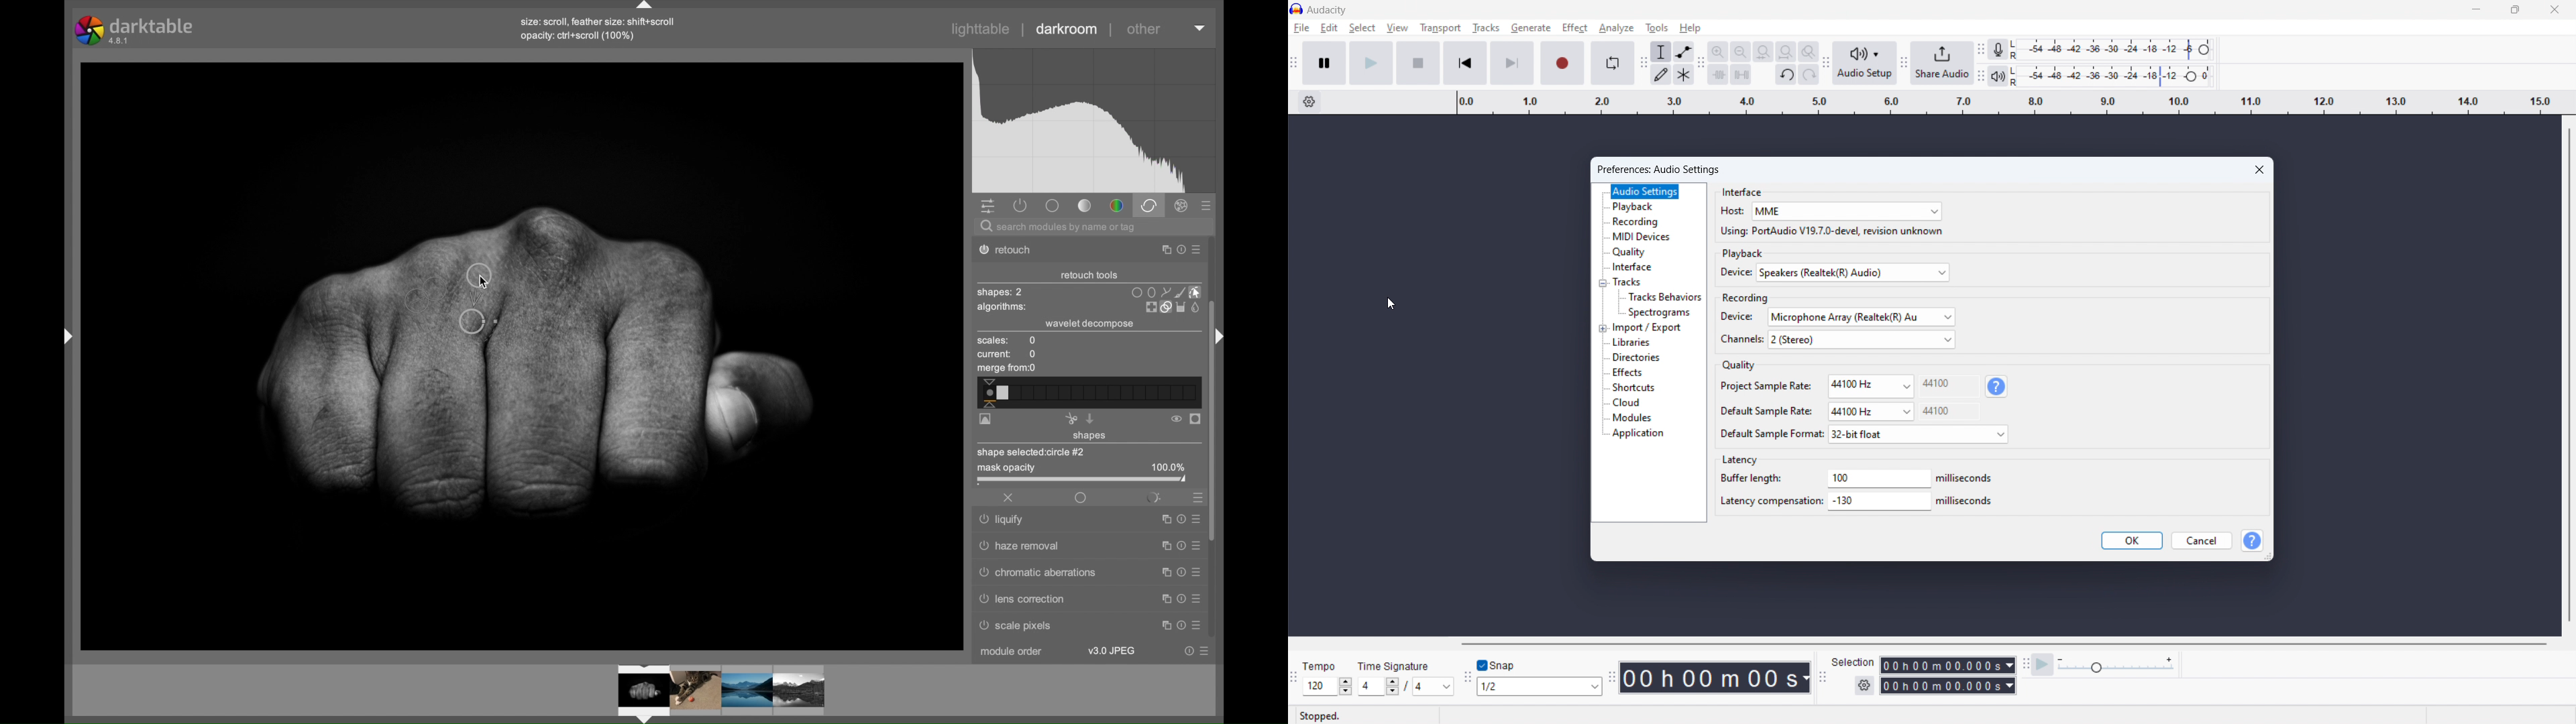 The width and height of the screenshot is (2576, 728). Describe the element at coordinates (1485, 27) in the screenshot. I see `tracks` at that location.